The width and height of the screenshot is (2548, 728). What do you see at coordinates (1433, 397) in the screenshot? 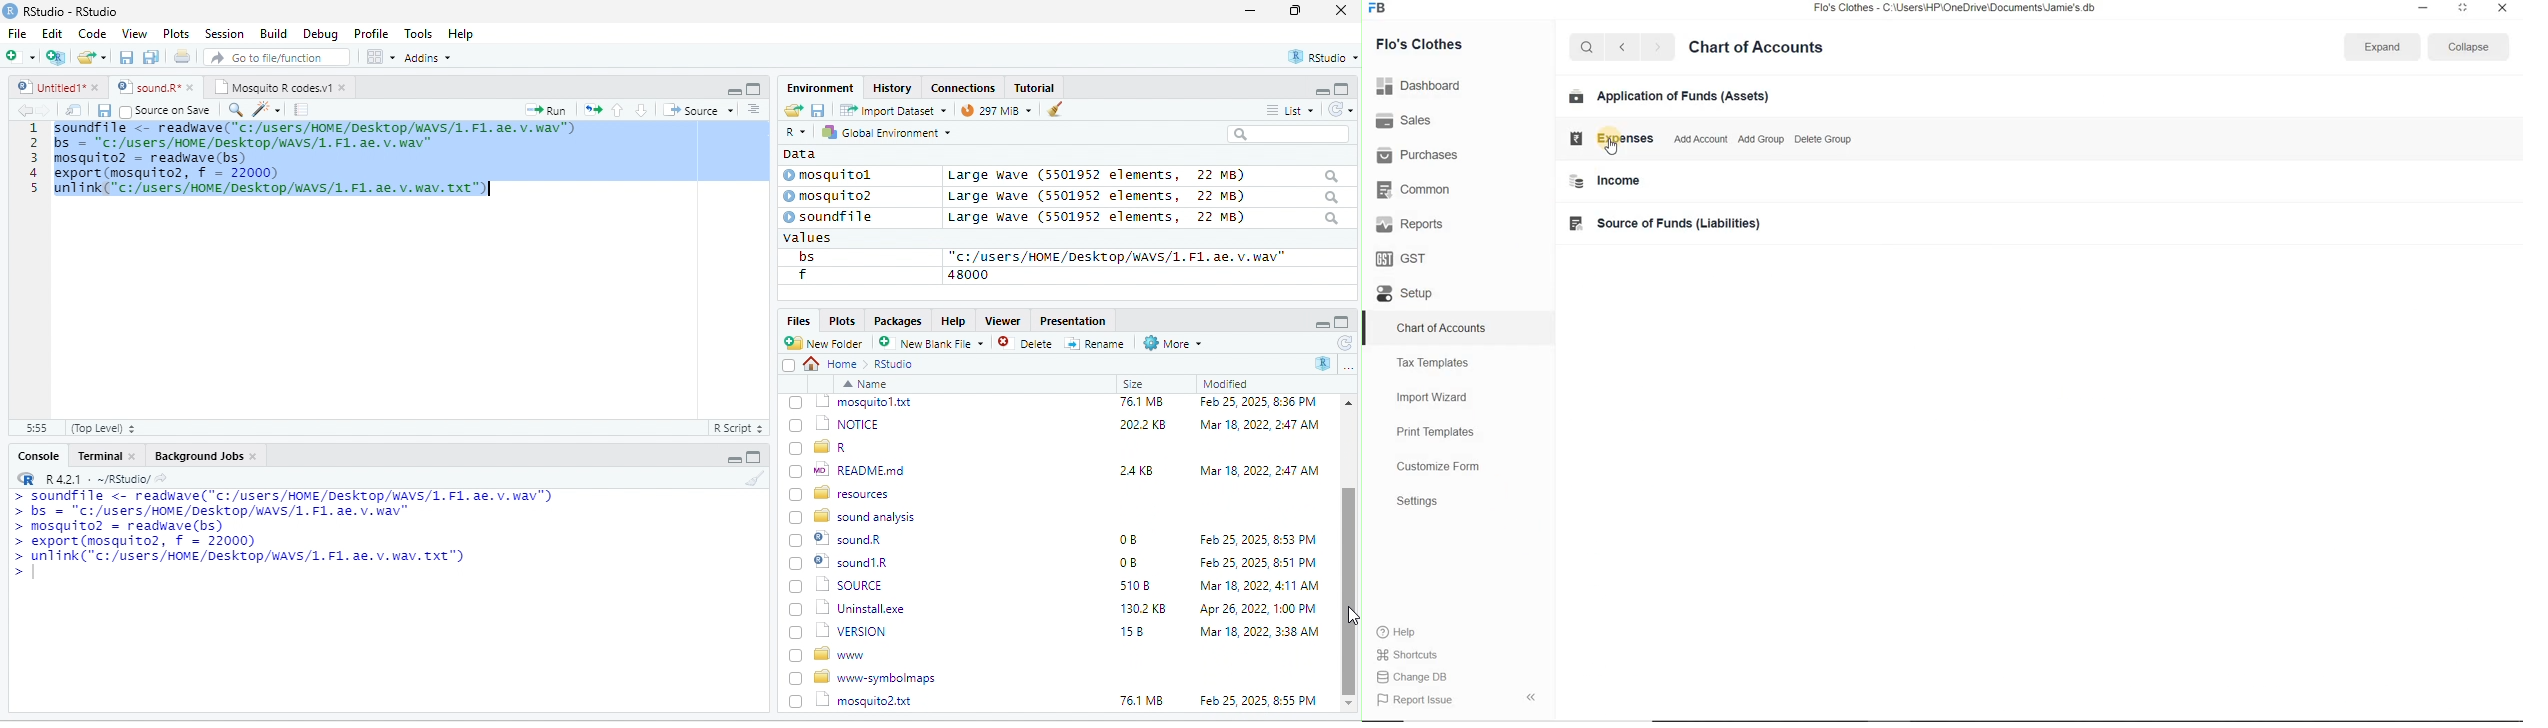
I see `Import Wizard` at bounding box center [1433, 397].